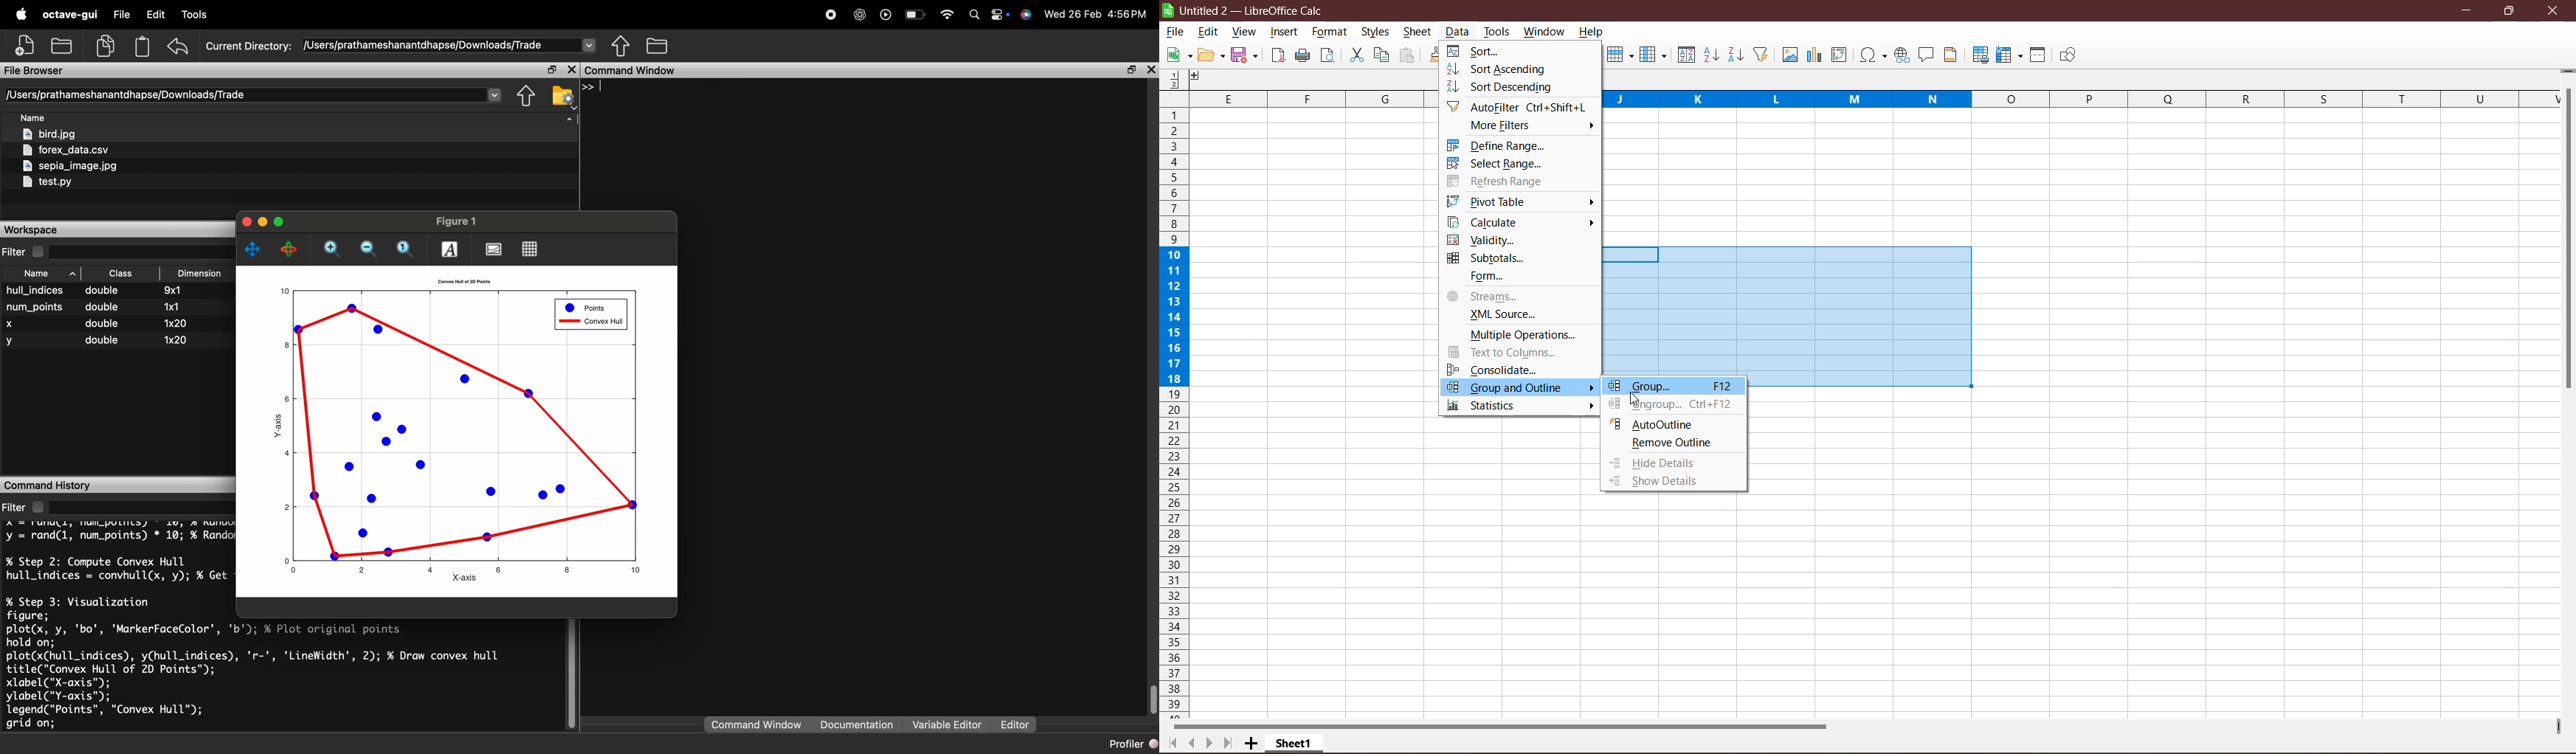 This screenshot has height=756, width=2576. I want to click on sepia_image.jpg, so click(68, 165).